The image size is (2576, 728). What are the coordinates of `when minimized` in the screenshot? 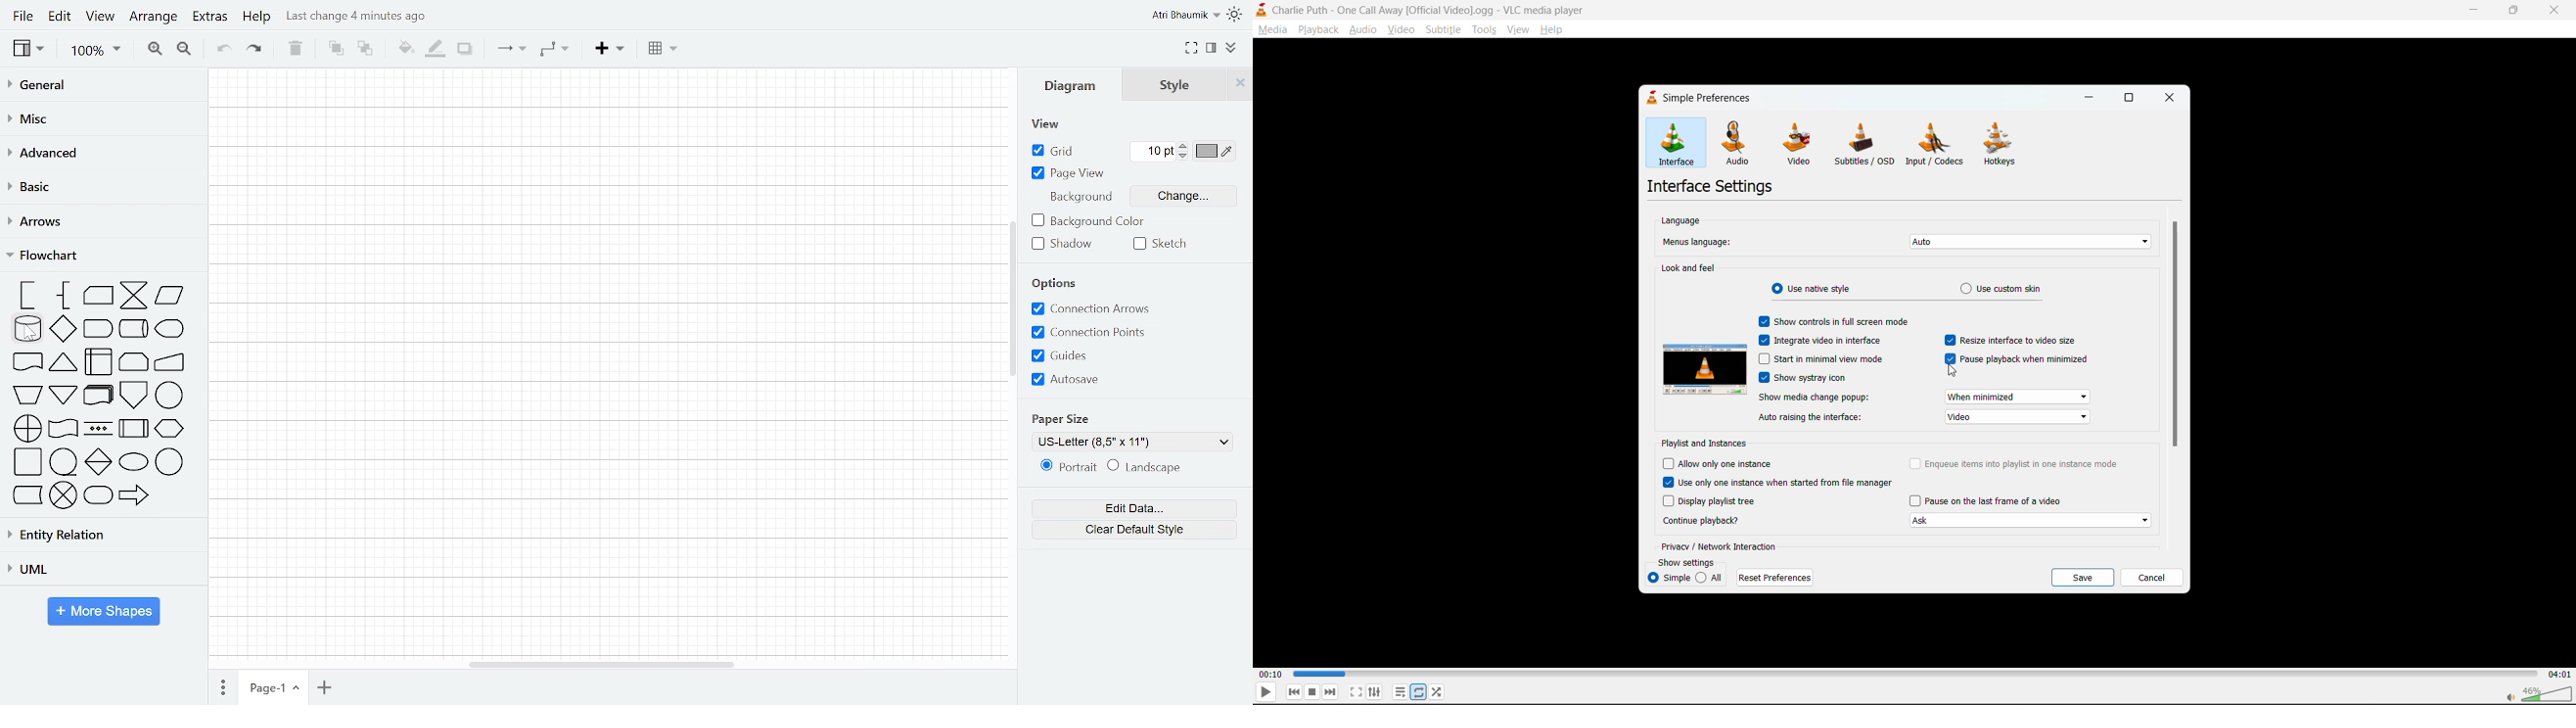 It's located at (2020, 396).